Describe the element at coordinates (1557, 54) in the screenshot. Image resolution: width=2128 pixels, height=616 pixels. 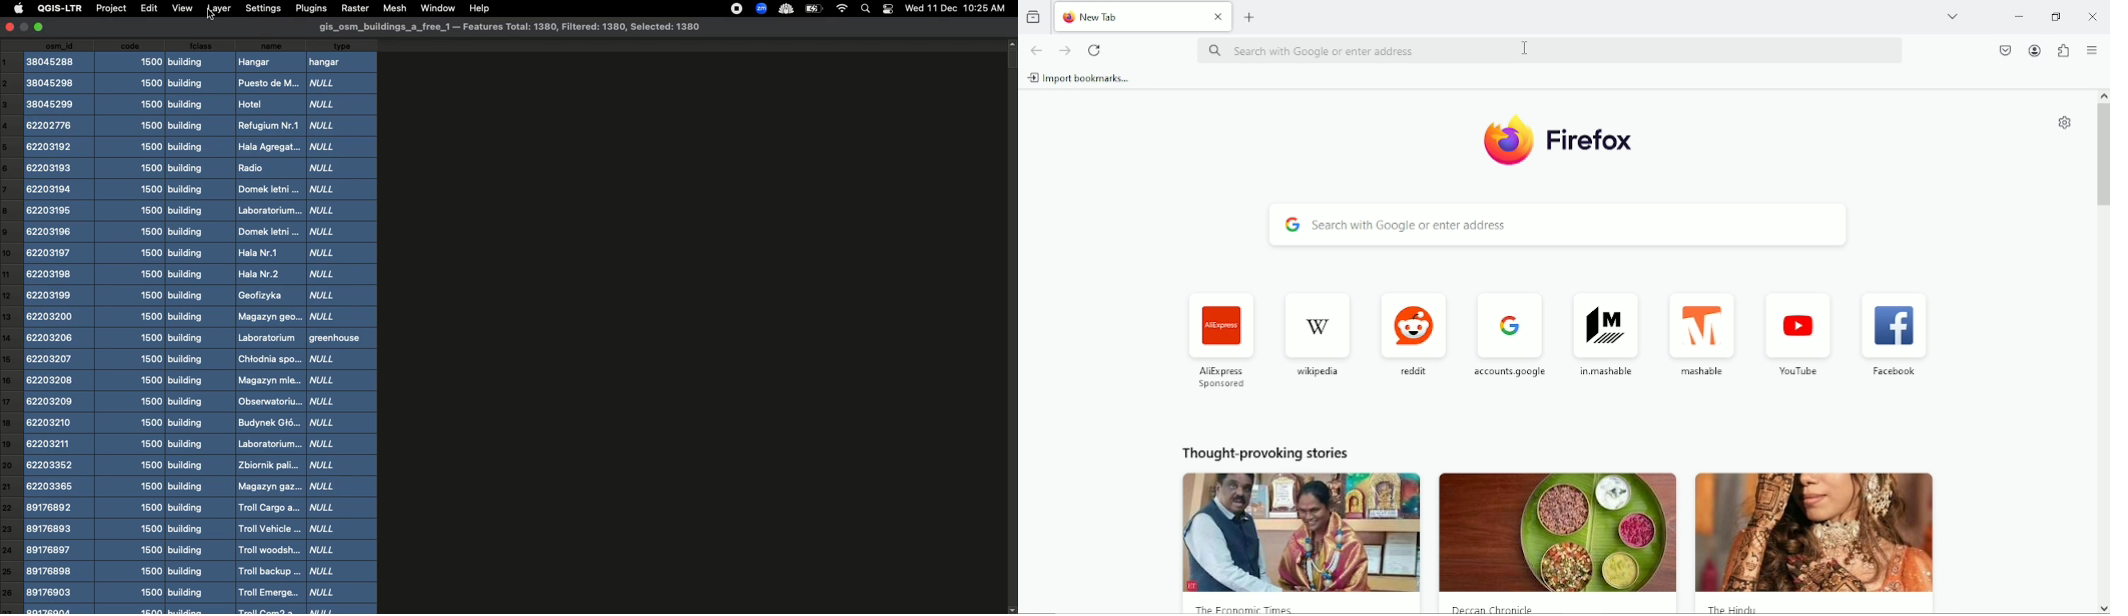
I see `search with google or enter address` at that location.